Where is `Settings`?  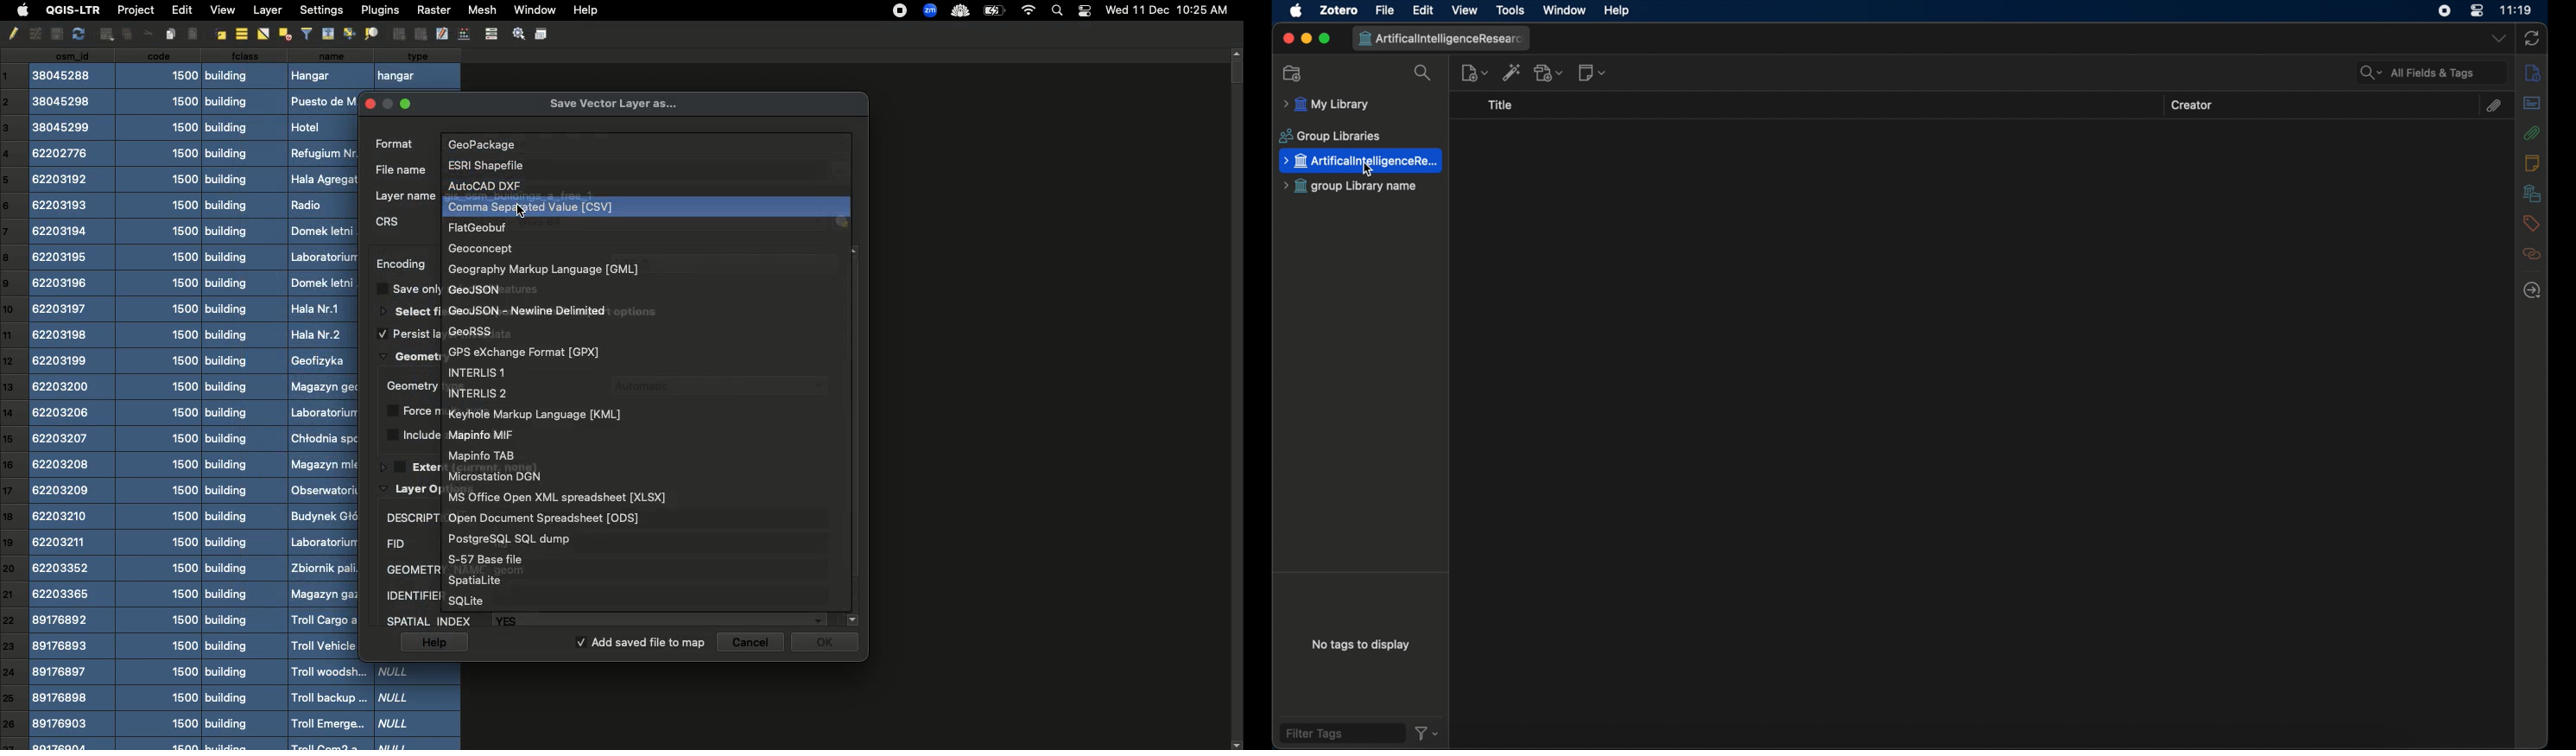 Settings is located at coordinates (516, 33).